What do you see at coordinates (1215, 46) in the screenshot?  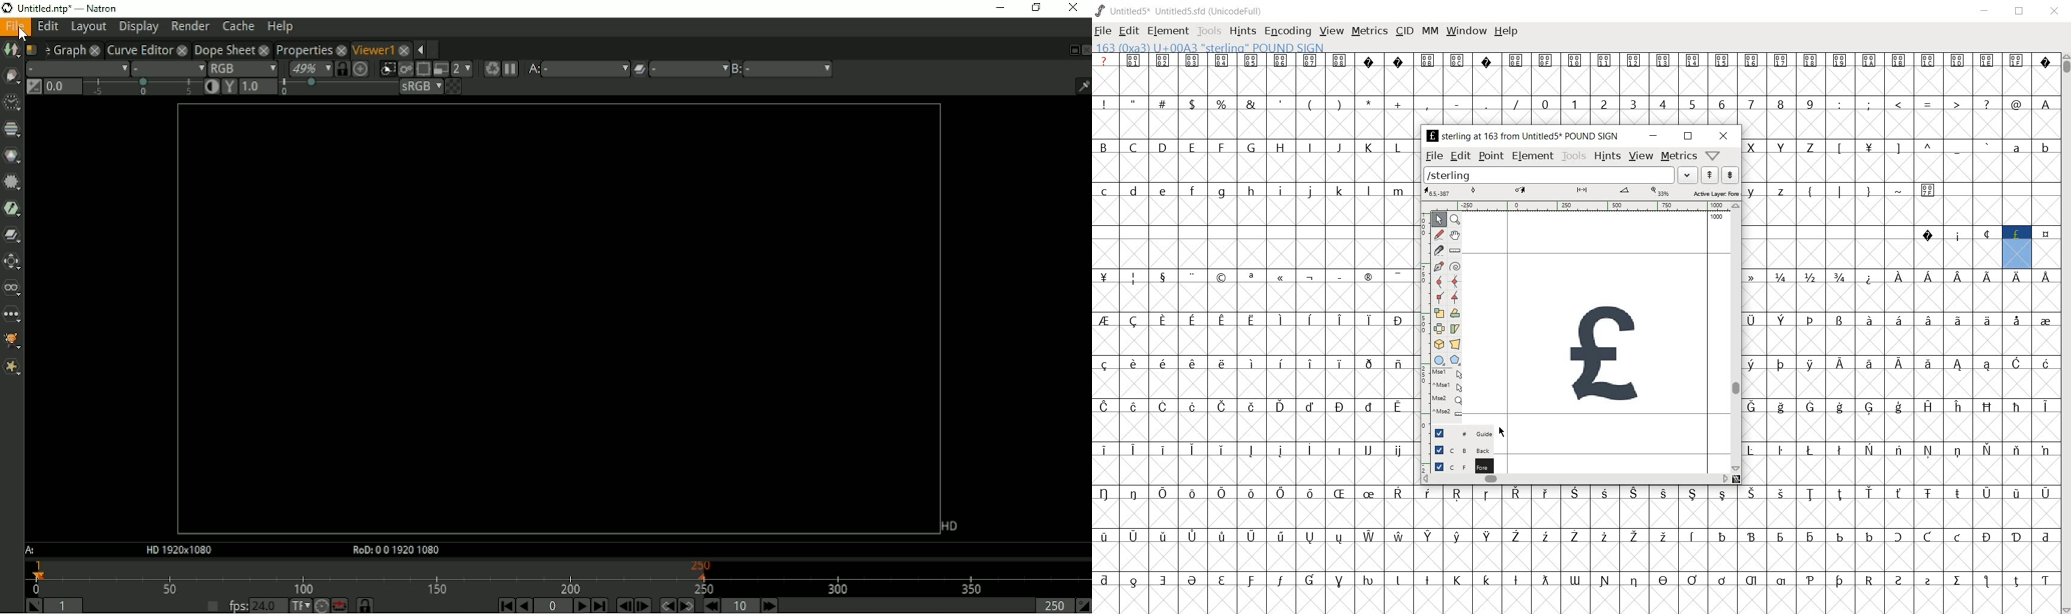 I see `163 (Oxa3 00A3 “sterling” POUND SIGN` at bounding box center [1215, 46].